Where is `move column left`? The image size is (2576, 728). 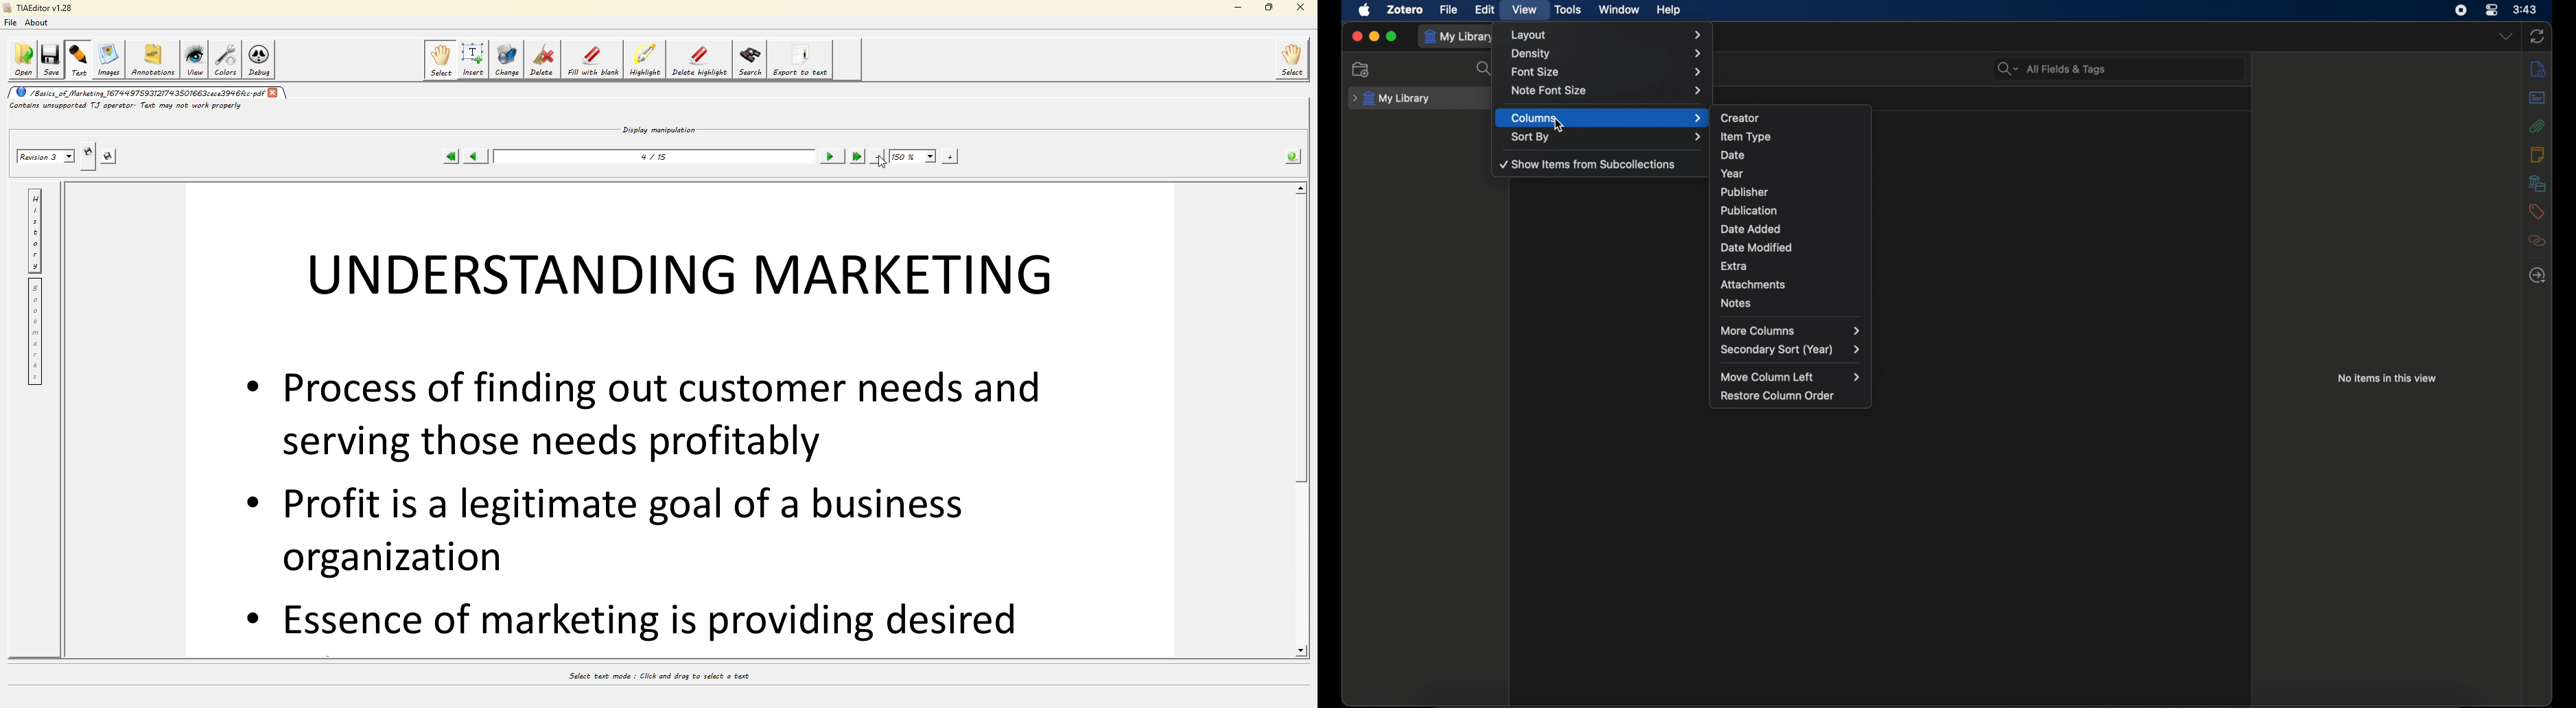 move column left is located at coordinates (1790, 376).